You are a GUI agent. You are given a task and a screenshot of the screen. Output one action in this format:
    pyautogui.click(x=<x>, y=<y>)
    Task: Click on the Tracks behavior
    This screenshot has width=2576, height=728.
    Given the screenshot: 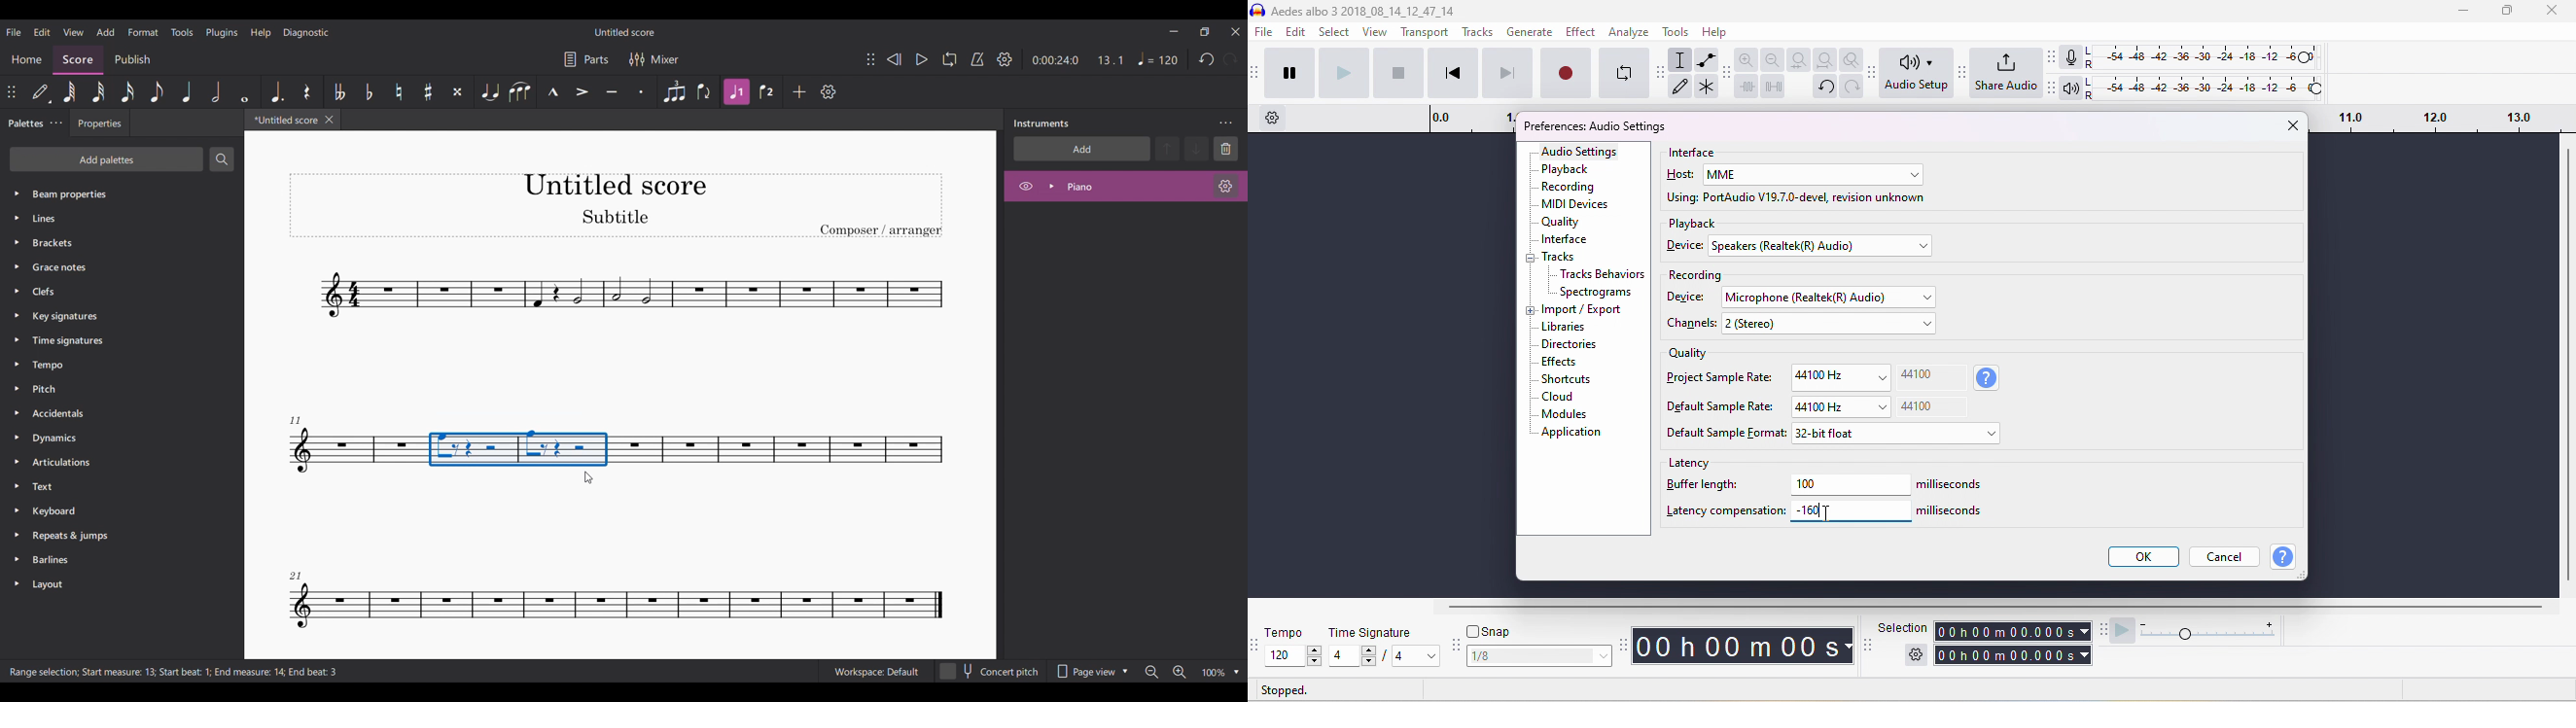 What is the action you would take?
    pyautogui.click(x=1603, y=275)
    